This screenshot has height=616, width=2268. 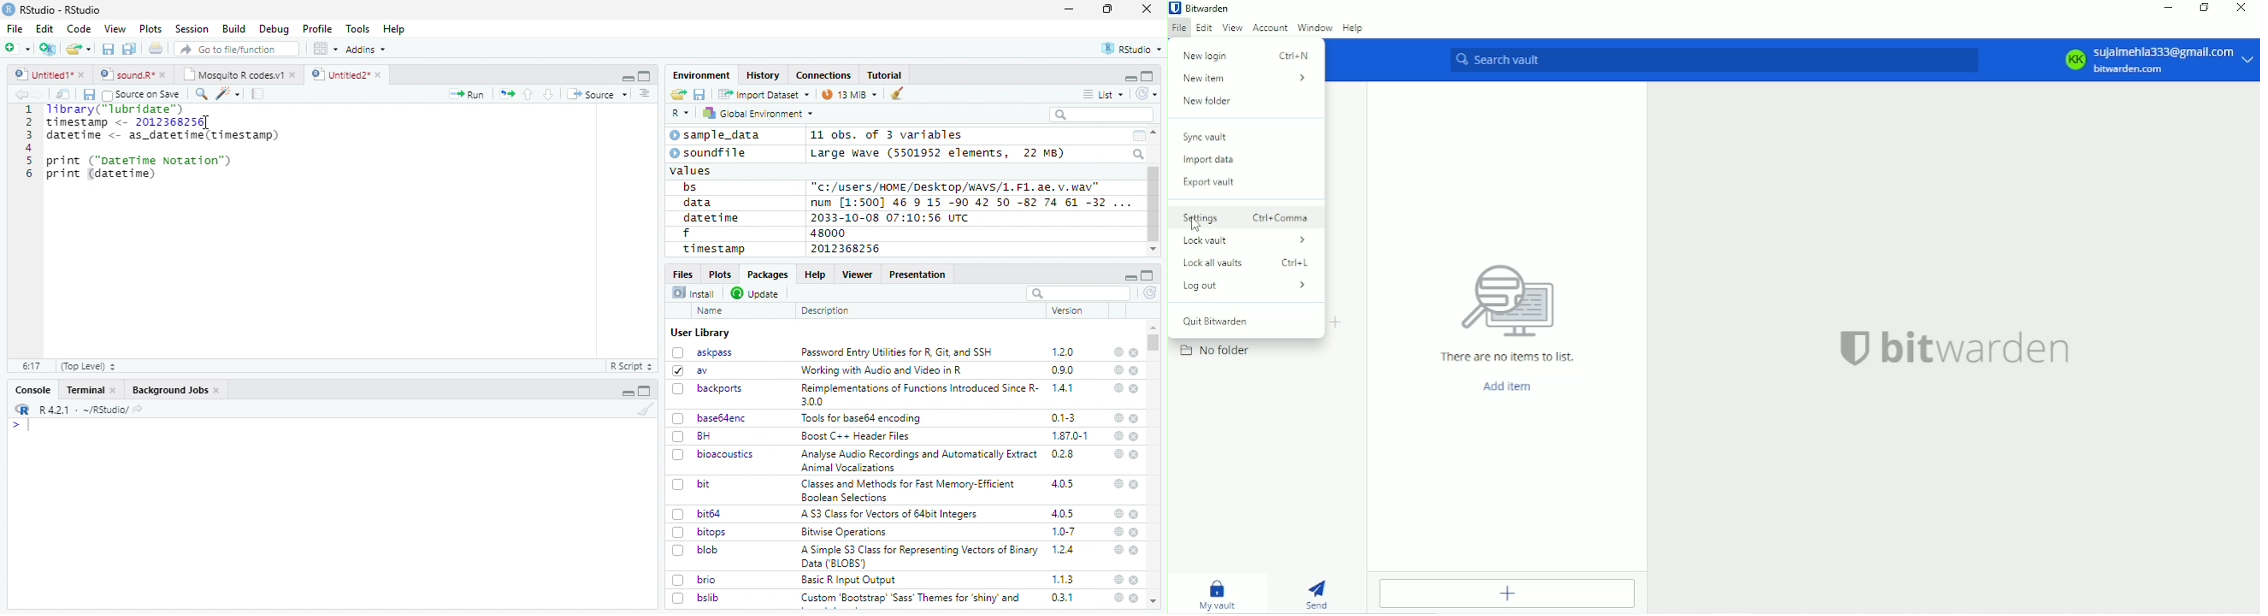 I want to click on library ("lubridate") Timestamp <- 2012368256]datetime <- as_datetime(timestamp), so click(x=161, y=123).